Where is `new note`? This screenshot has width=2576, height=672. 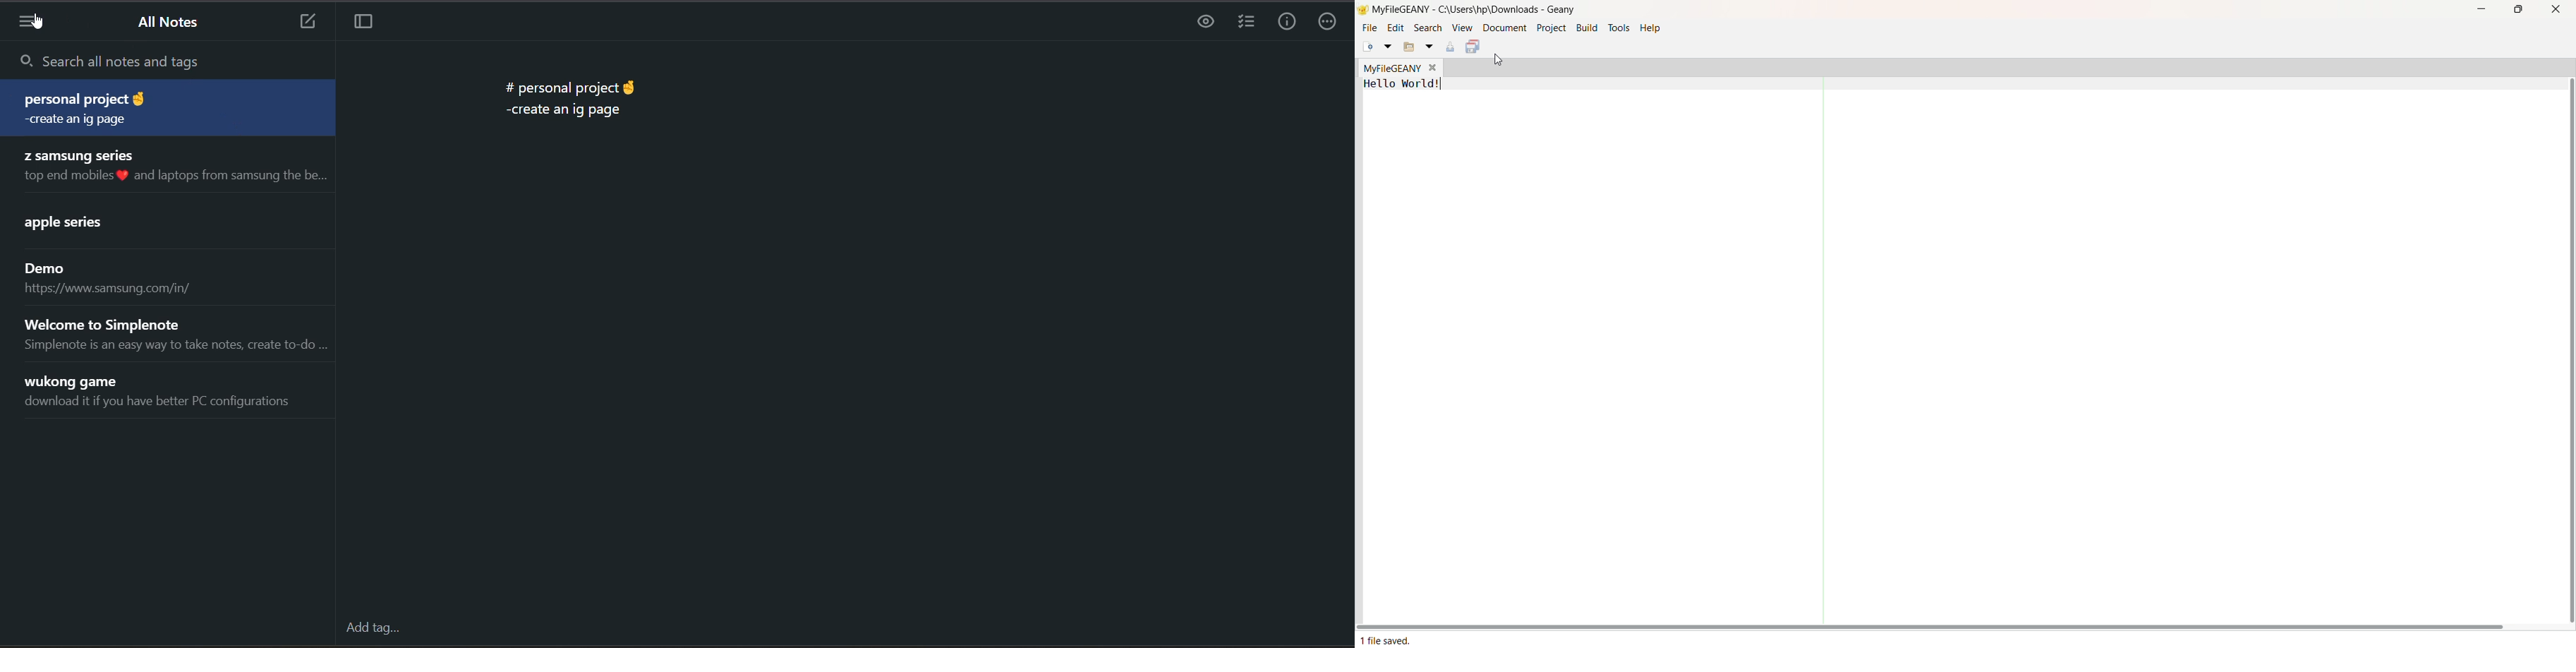 new note is located at coordinates (305, 22).